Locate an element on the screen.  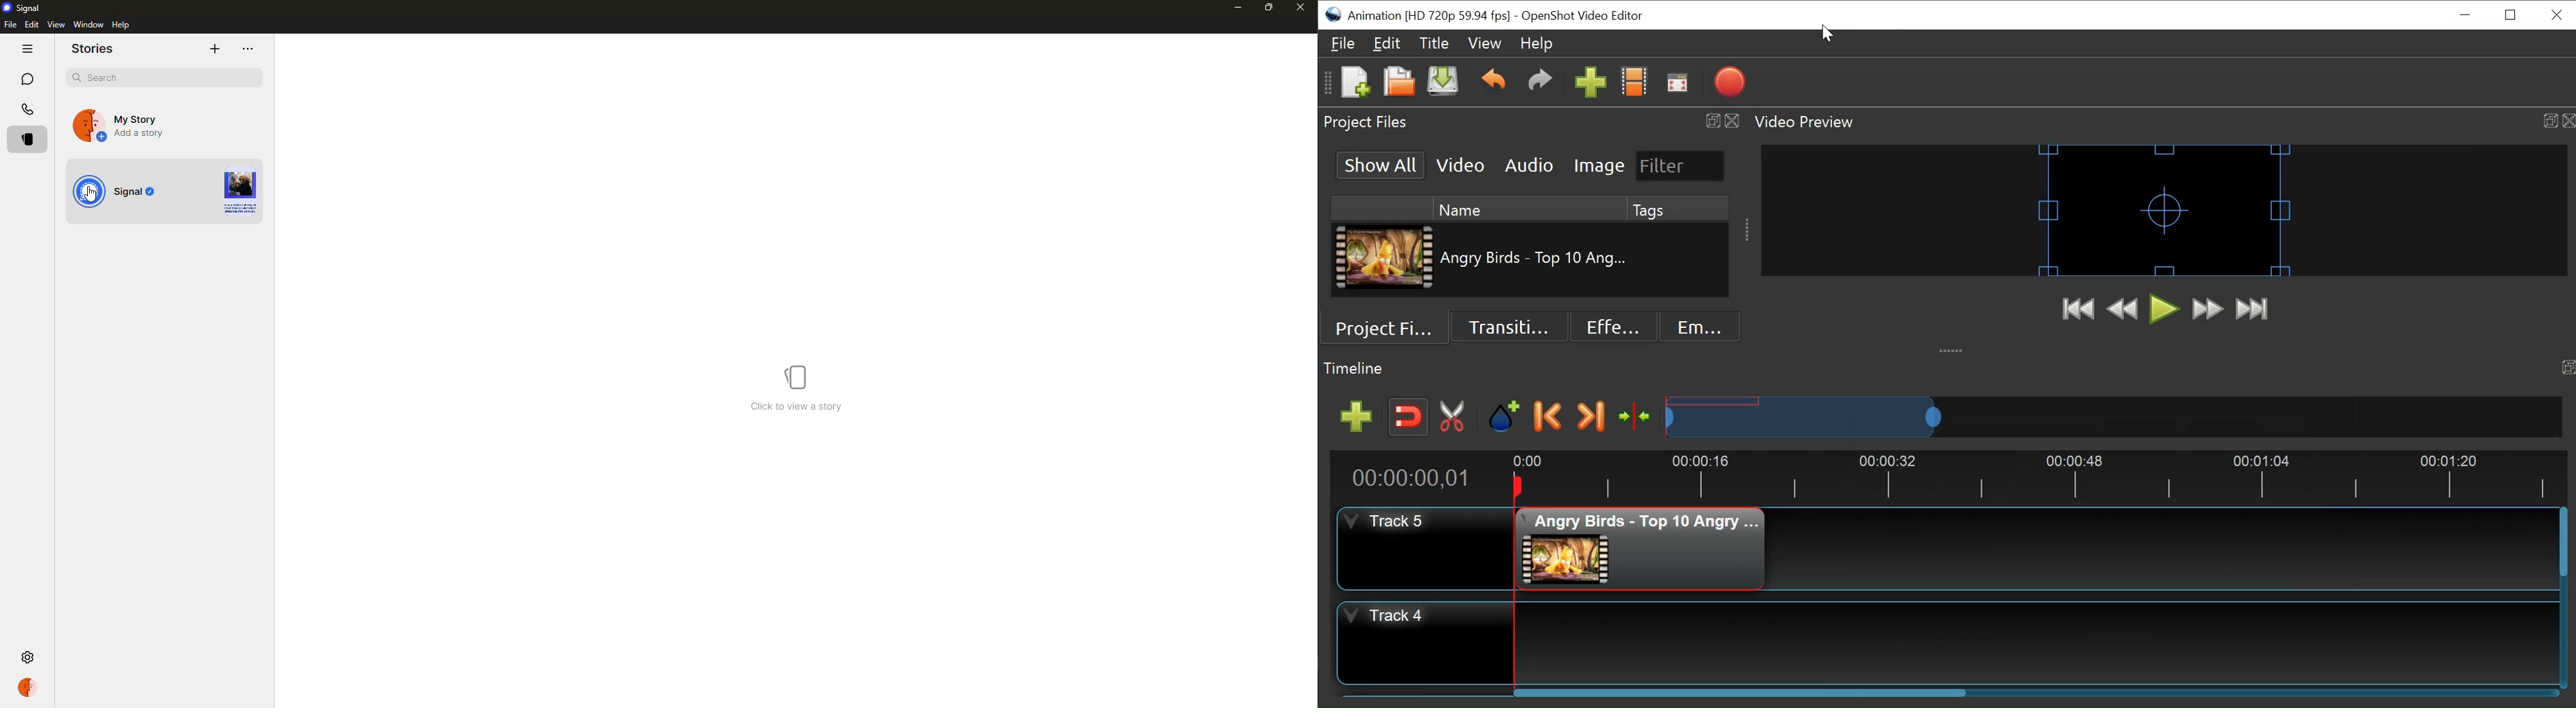
Vertical Scroll bar is located at coordinates (2565, 542).